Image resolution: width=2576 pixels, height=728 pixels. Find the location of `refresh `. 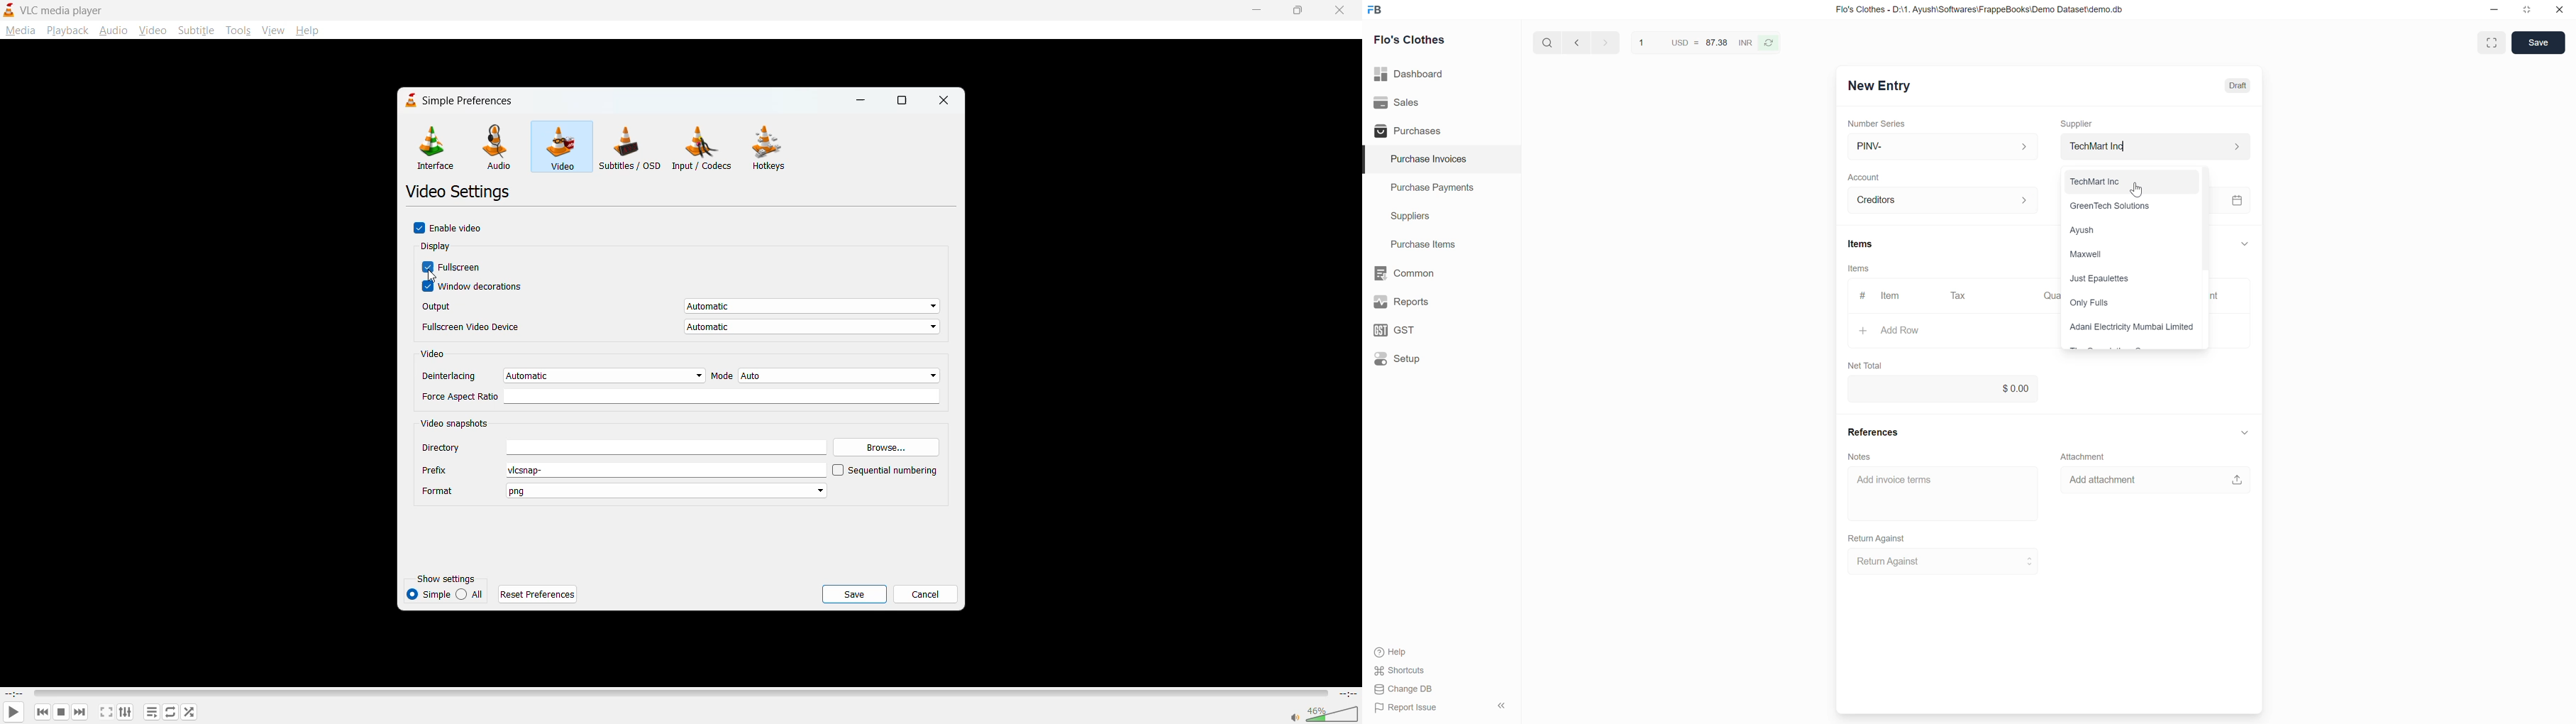

refresh  is located at coordinates (1770, 42).